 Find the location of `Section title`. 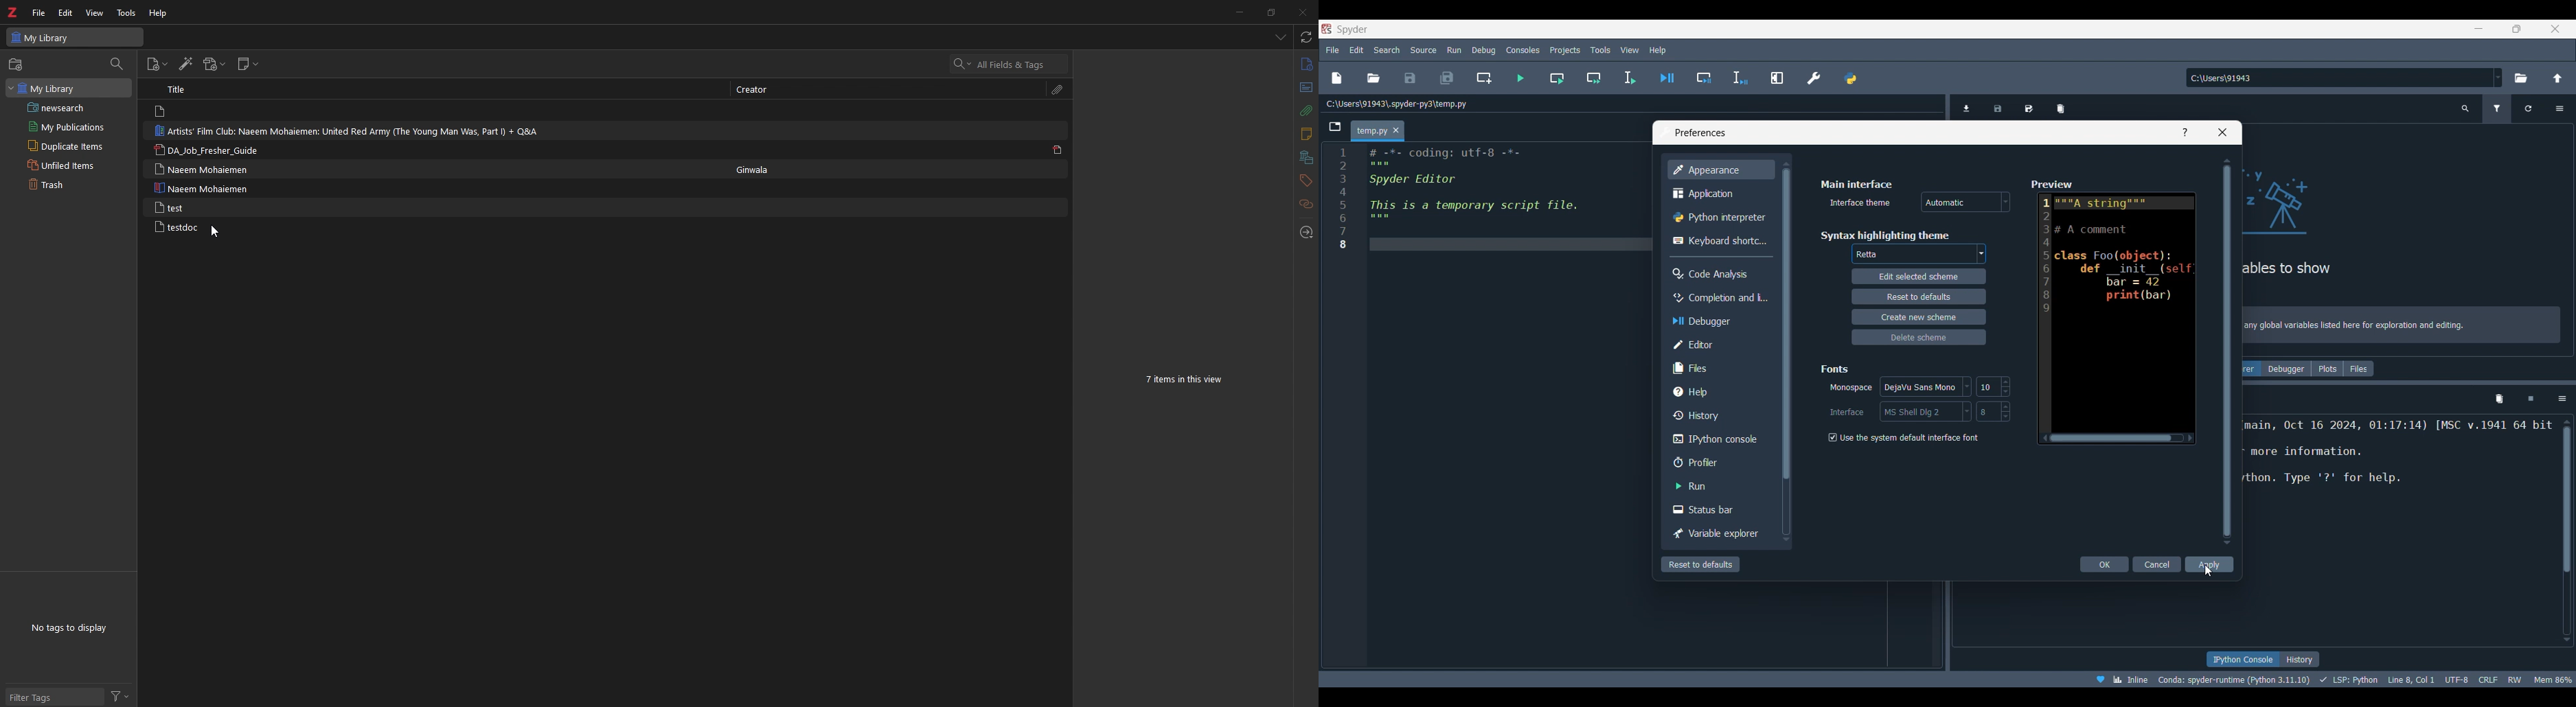

Section title is located at coordinates (1884, 235).